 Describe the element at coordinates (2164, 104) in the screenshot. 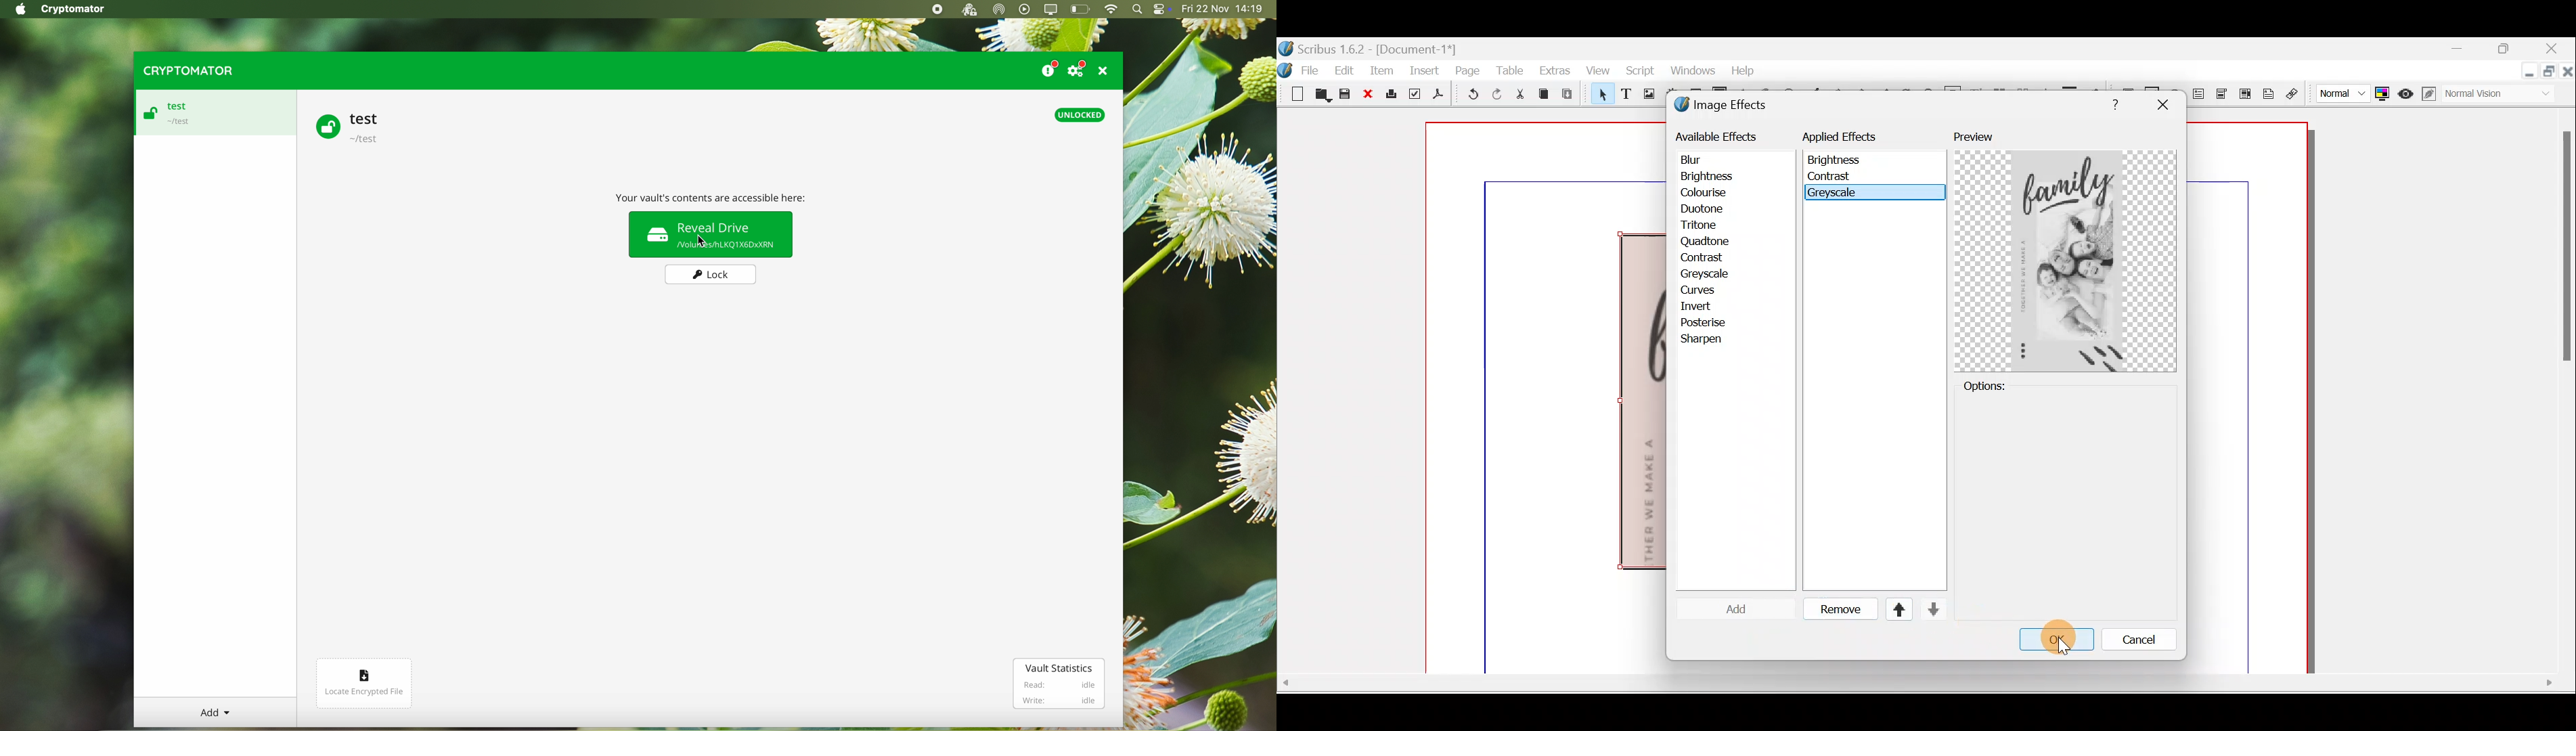

I see `close` at that location.